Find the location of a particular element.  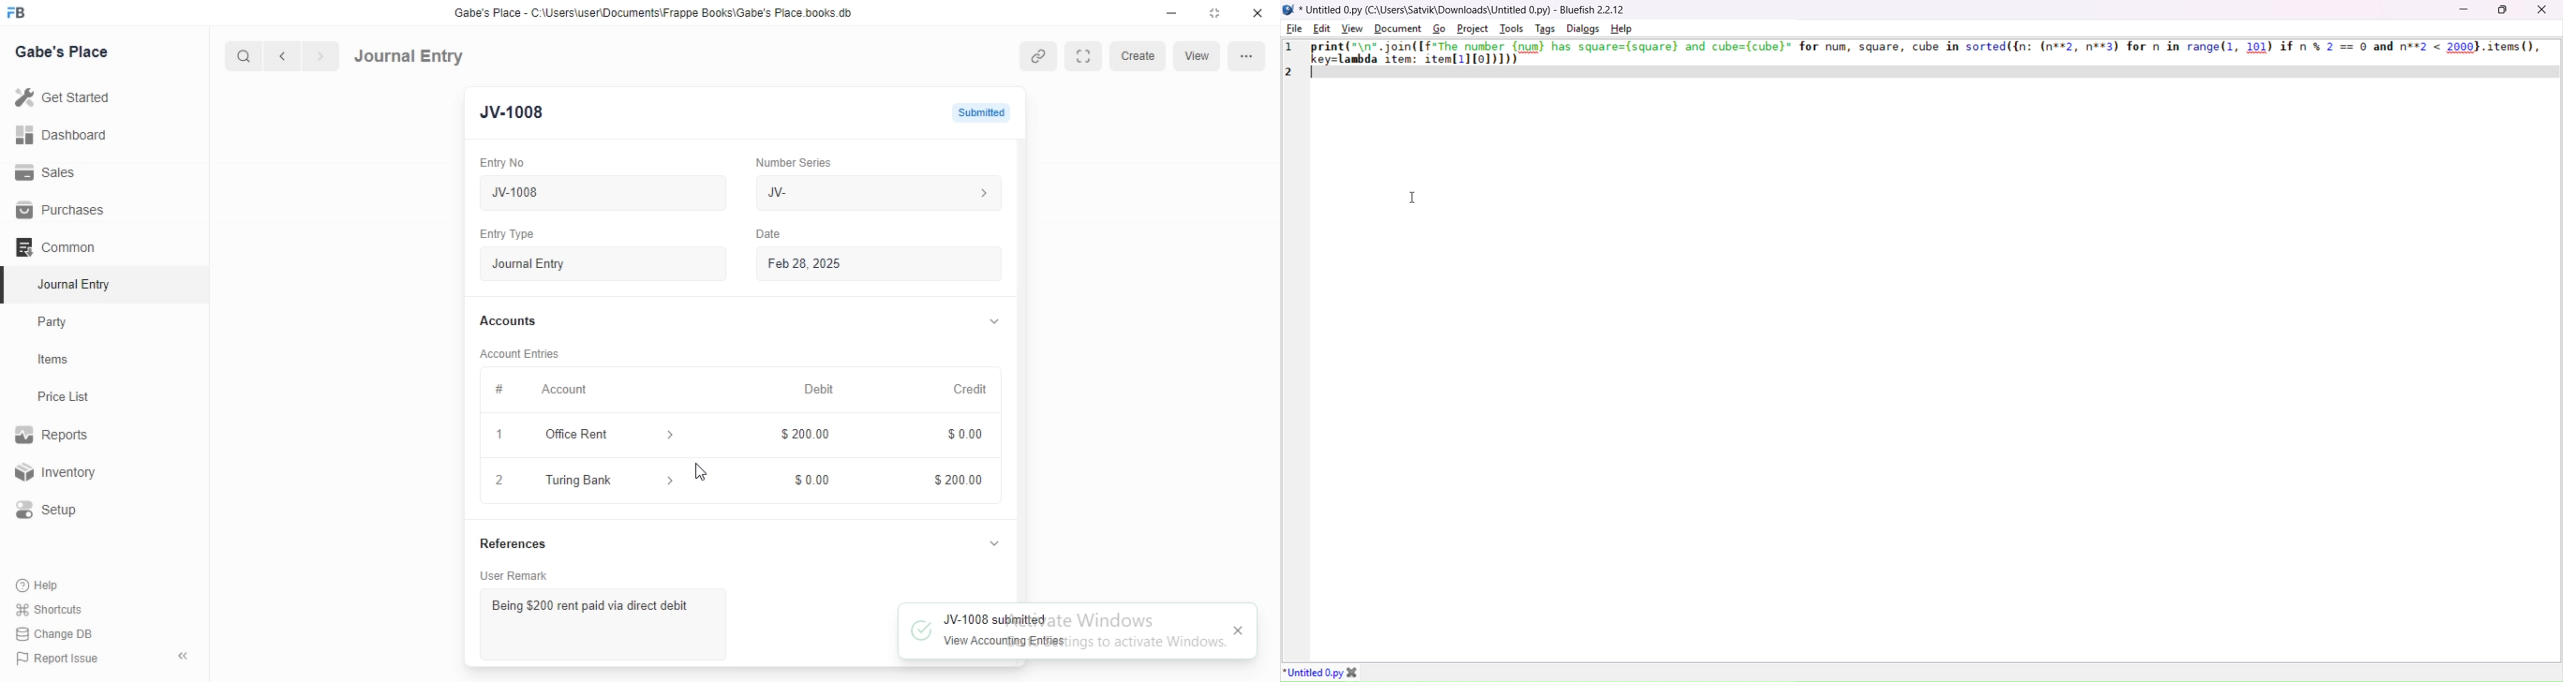

Office Rent is located at coordinates (586, 434).